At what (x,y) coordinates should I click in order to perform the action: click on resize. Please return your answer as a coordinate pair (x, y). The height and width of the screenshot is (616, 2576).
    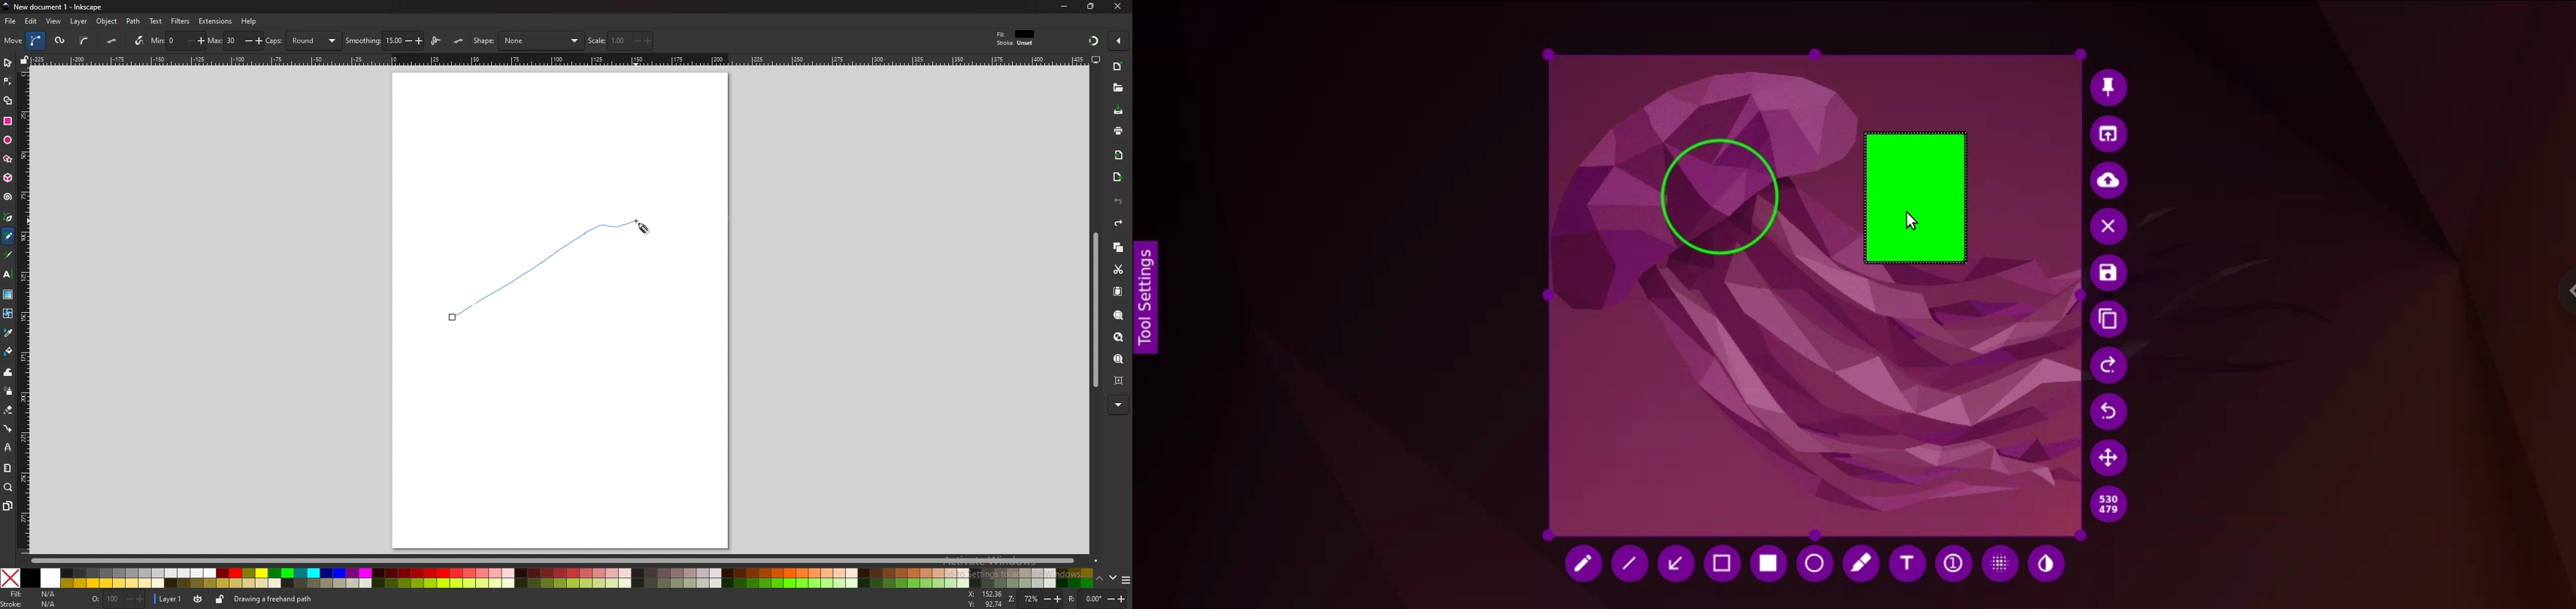
    Looking at the image, I should click on (1090, 6).